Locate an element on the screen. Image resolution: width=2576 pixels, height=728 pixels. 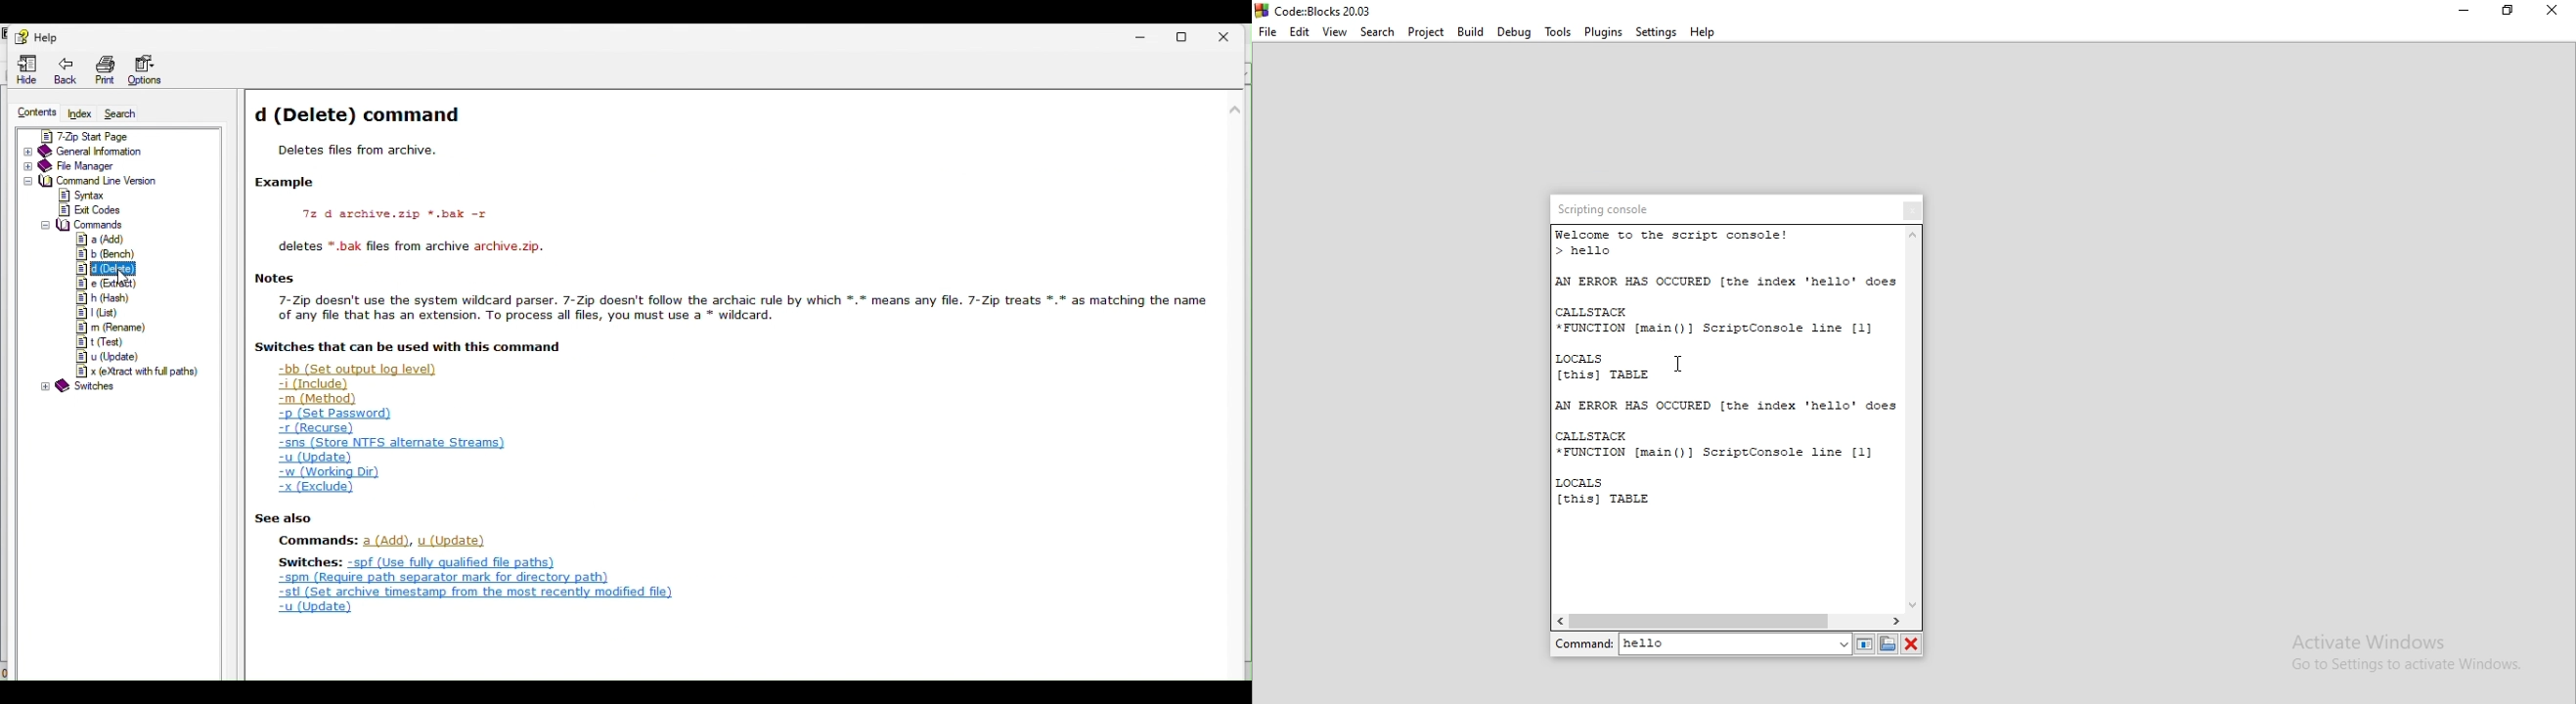
x is located at coordinates (150, 372).